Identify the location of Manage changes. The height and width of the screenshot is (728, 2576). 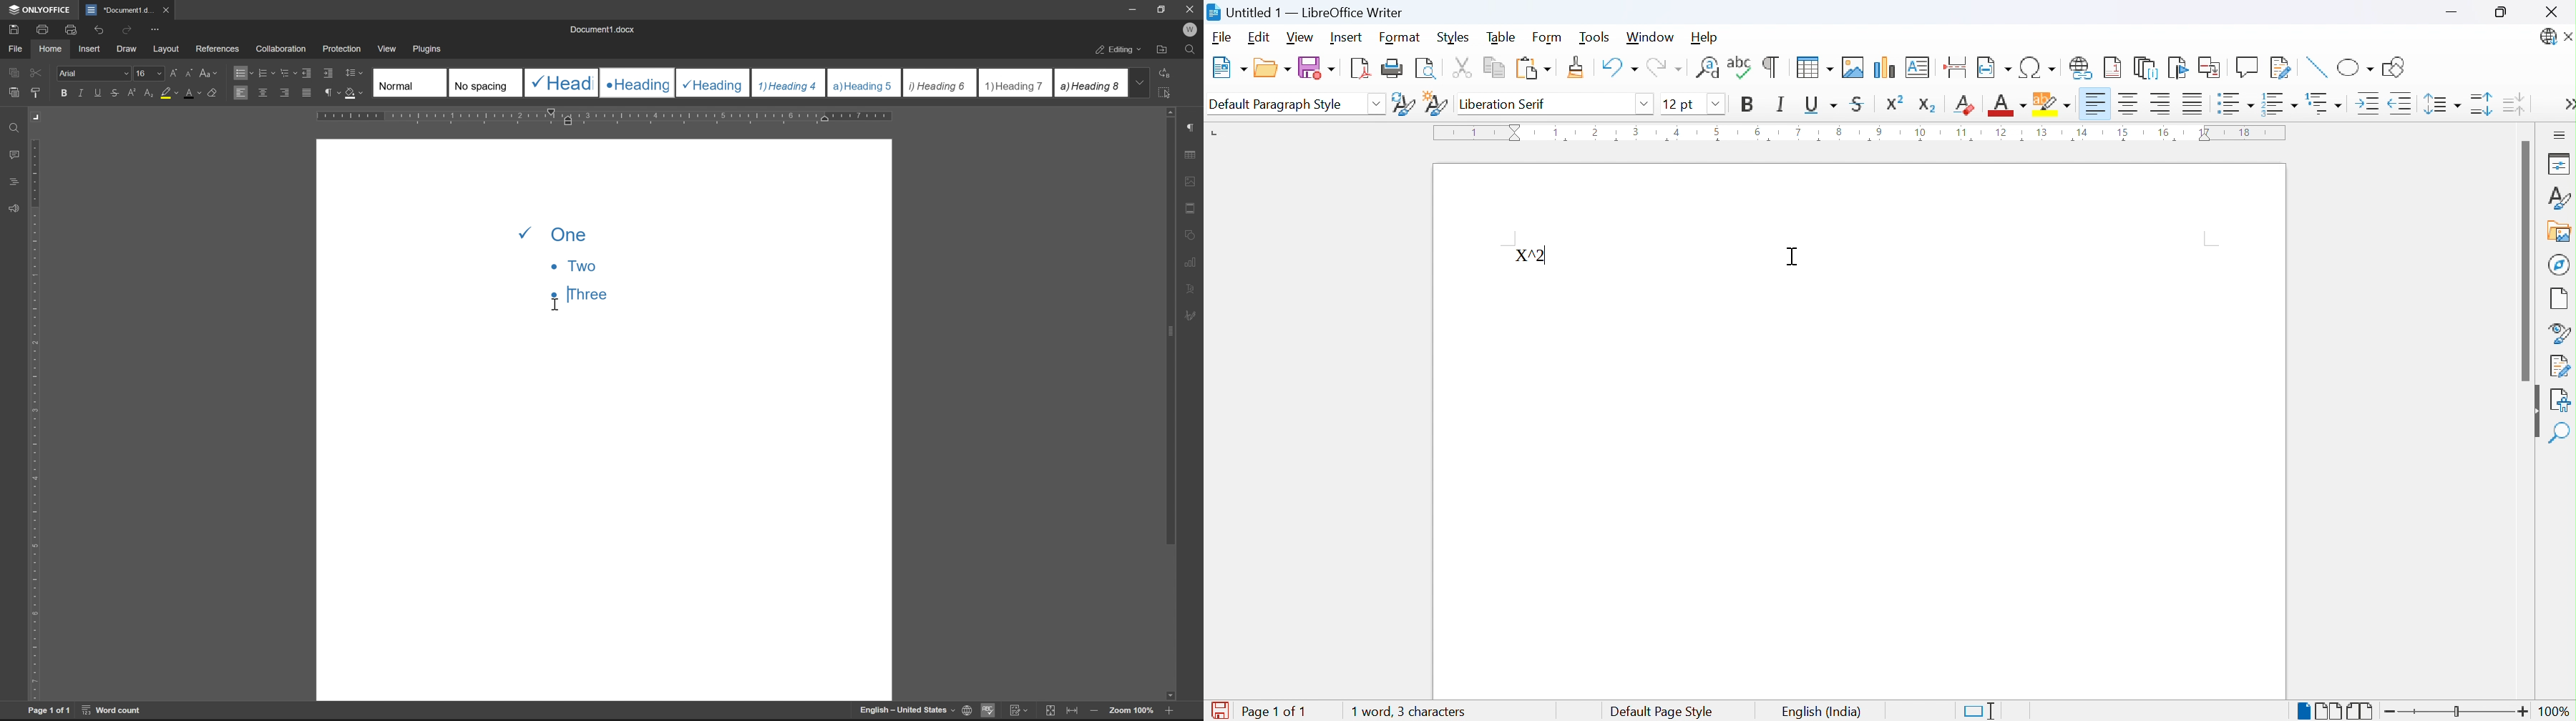
(2560, 367).